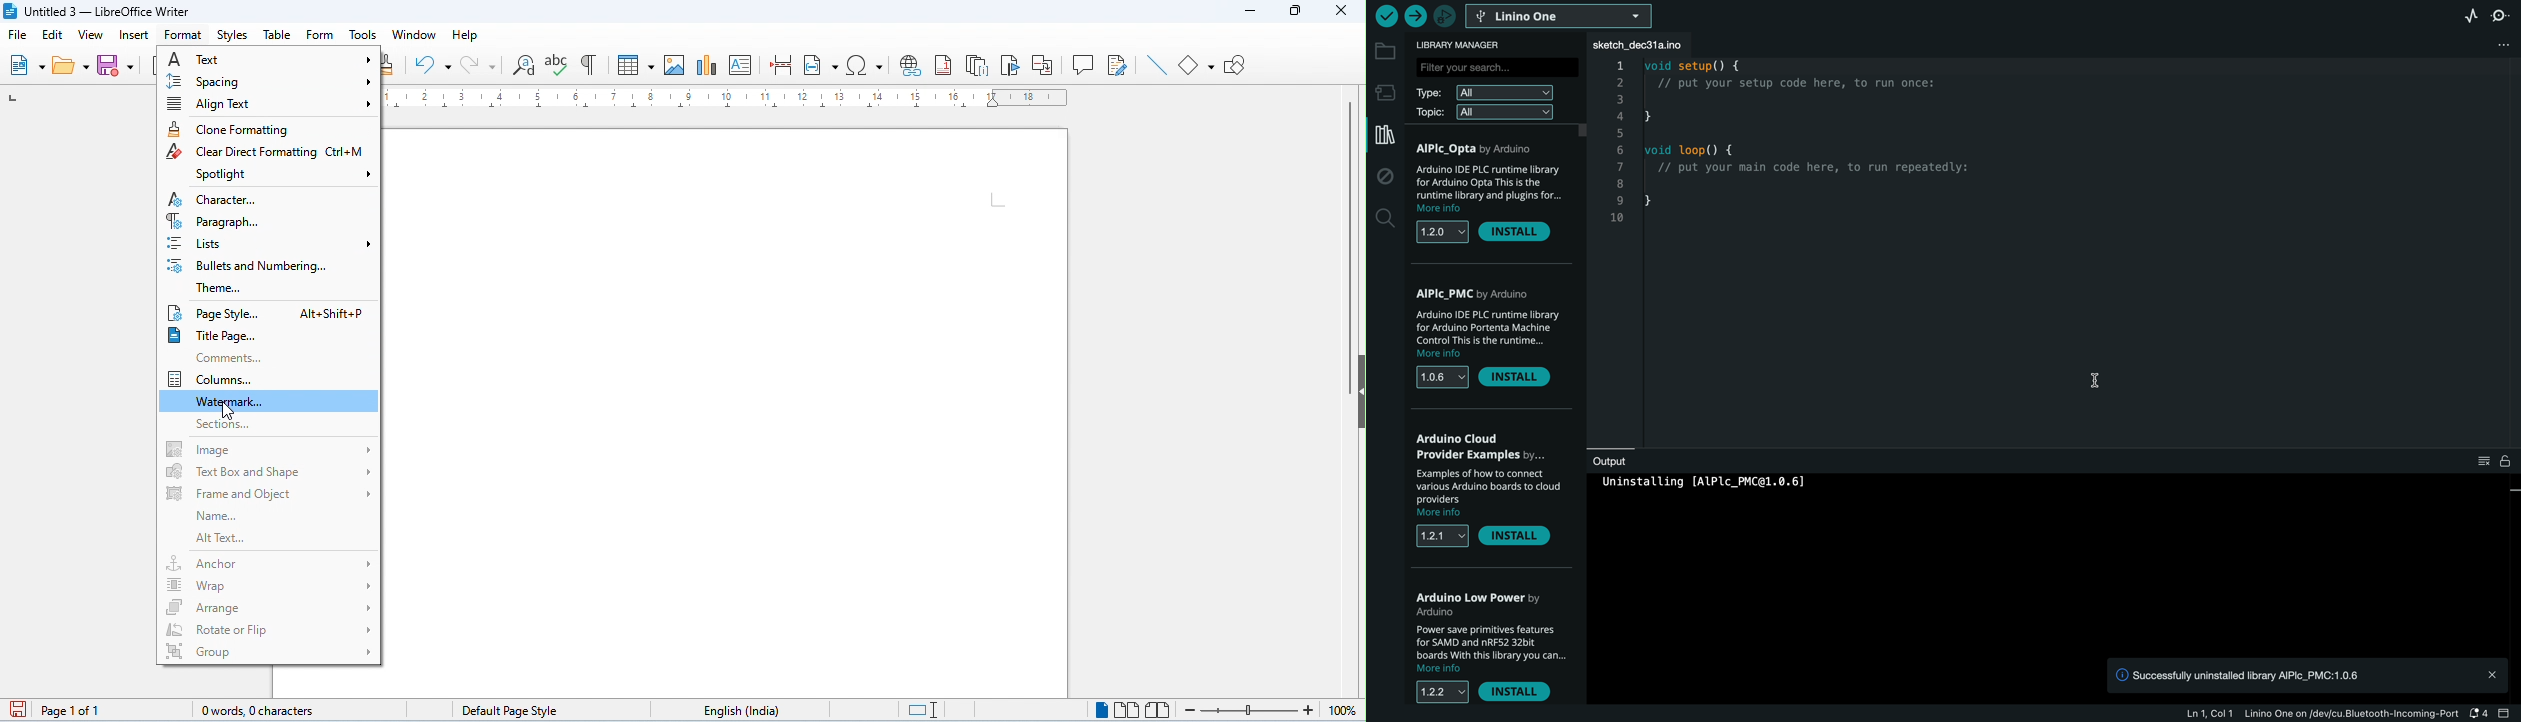 The height and width of the screenshot is (728, 2548). Describe the element at coordinates (633, 62) in the screenshot. I see `table insert` at that location.